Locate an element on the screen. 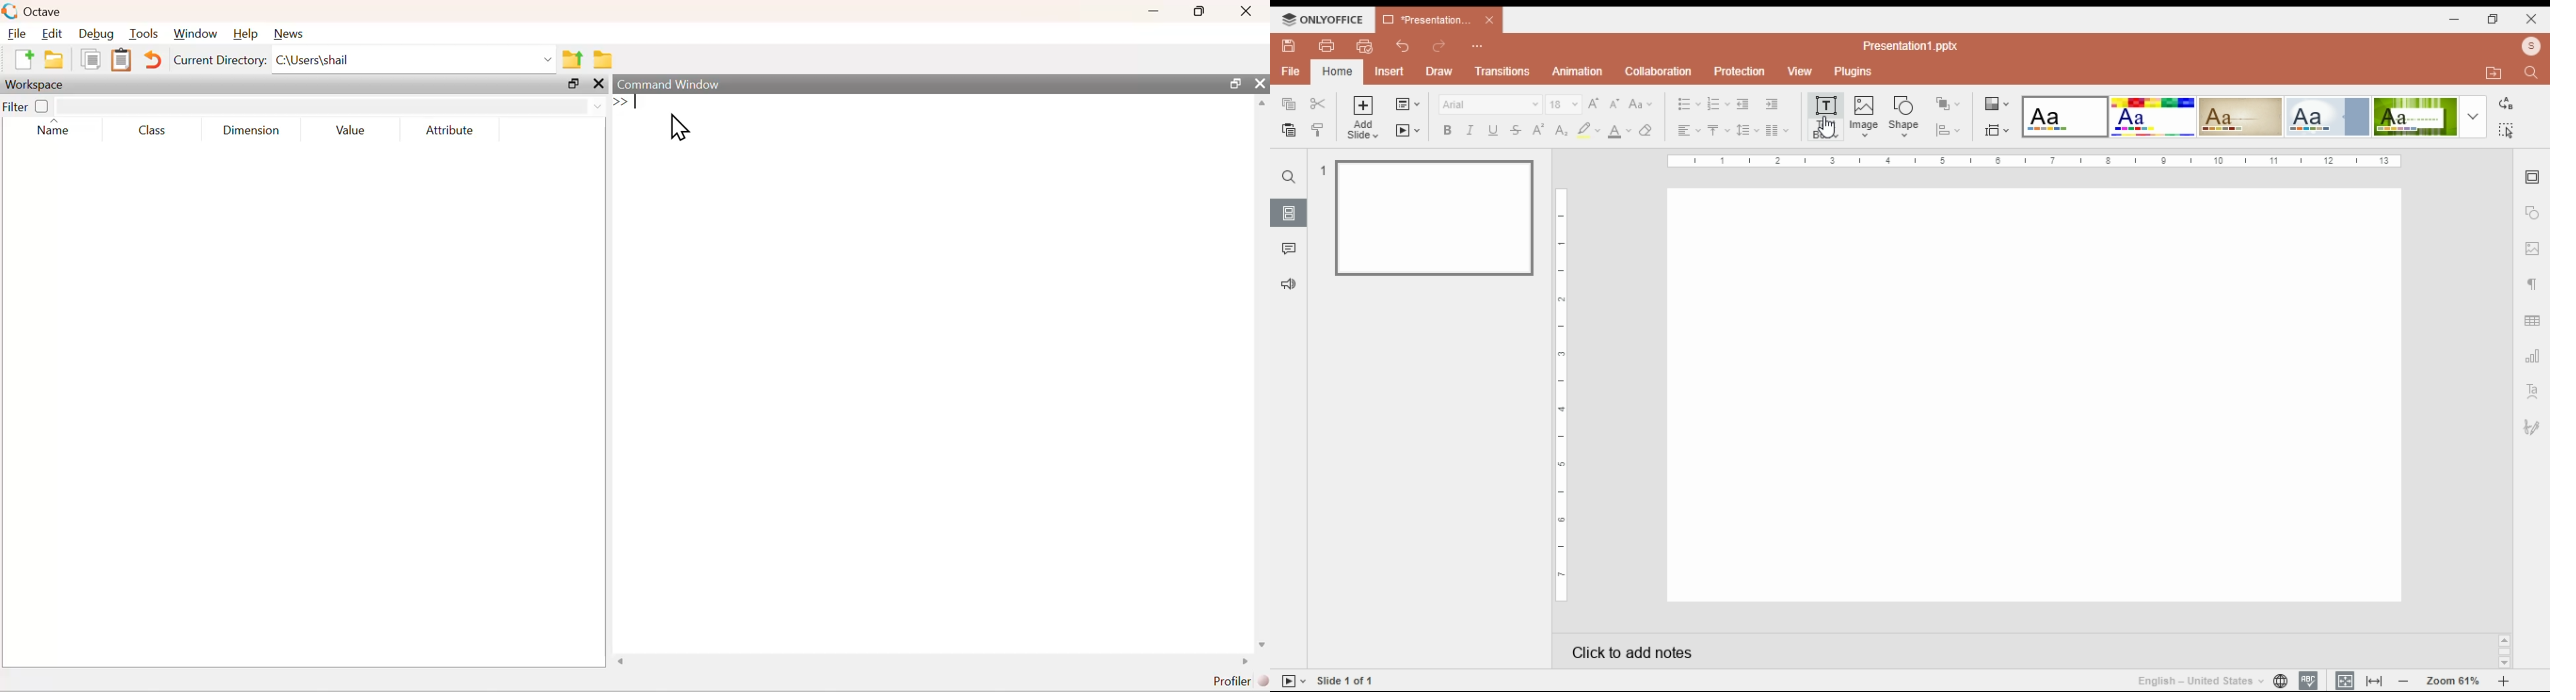 This screenshot has width=2576, height=700. clear is located at coordinates (1650, 130).